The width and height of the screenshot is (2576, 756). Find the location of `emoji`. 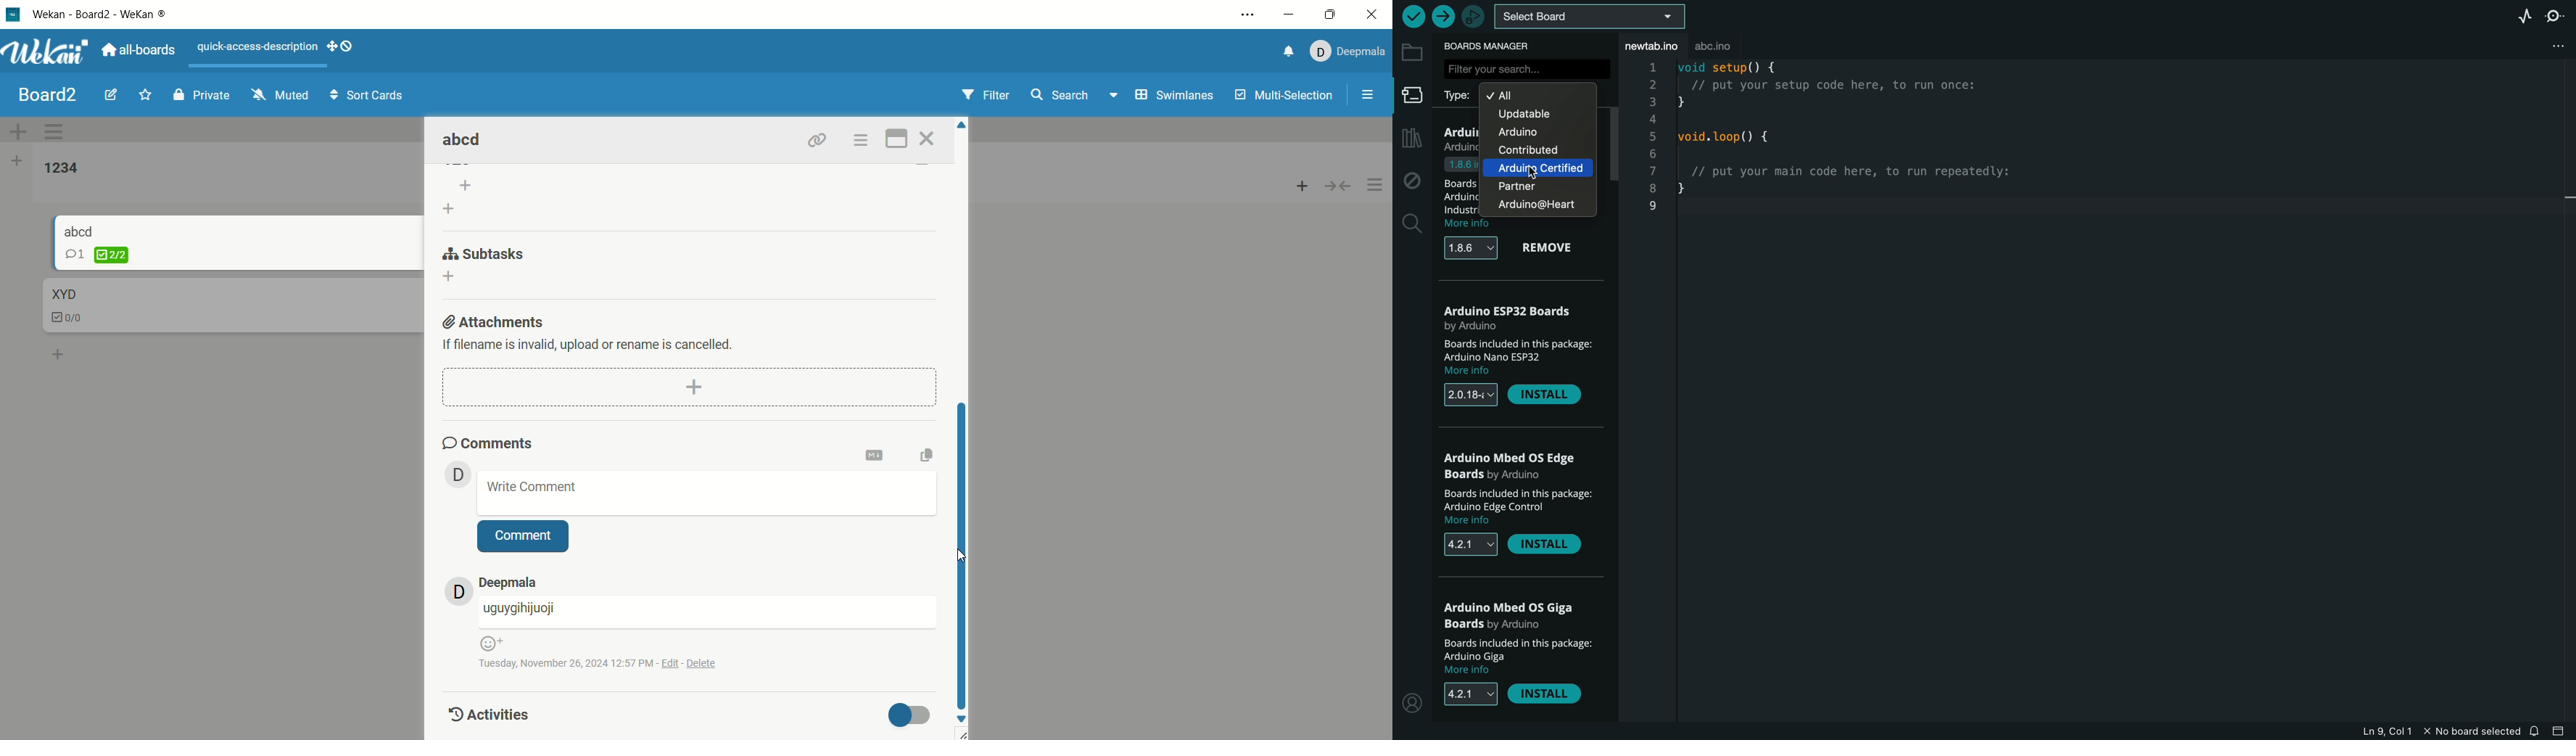

emoji is located at coordinates (490, 643).